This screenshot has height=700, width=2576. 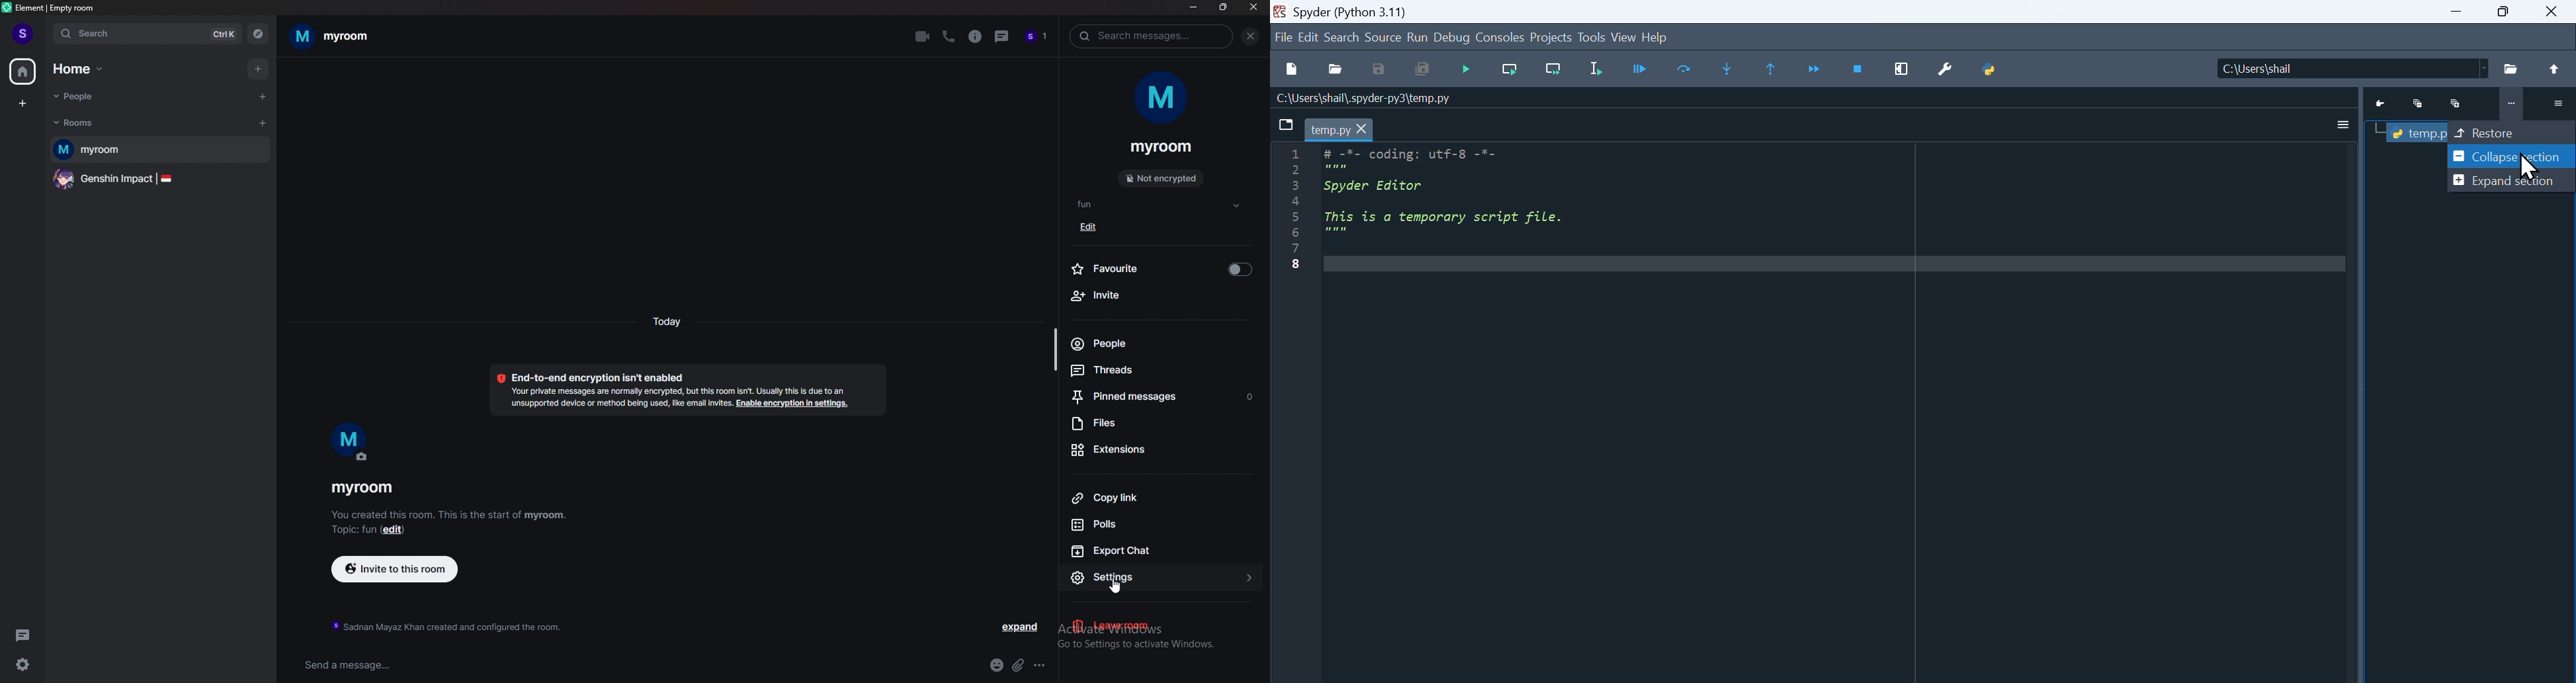 I want to click on Execute until function or method return, so click(x=1772, y=70).